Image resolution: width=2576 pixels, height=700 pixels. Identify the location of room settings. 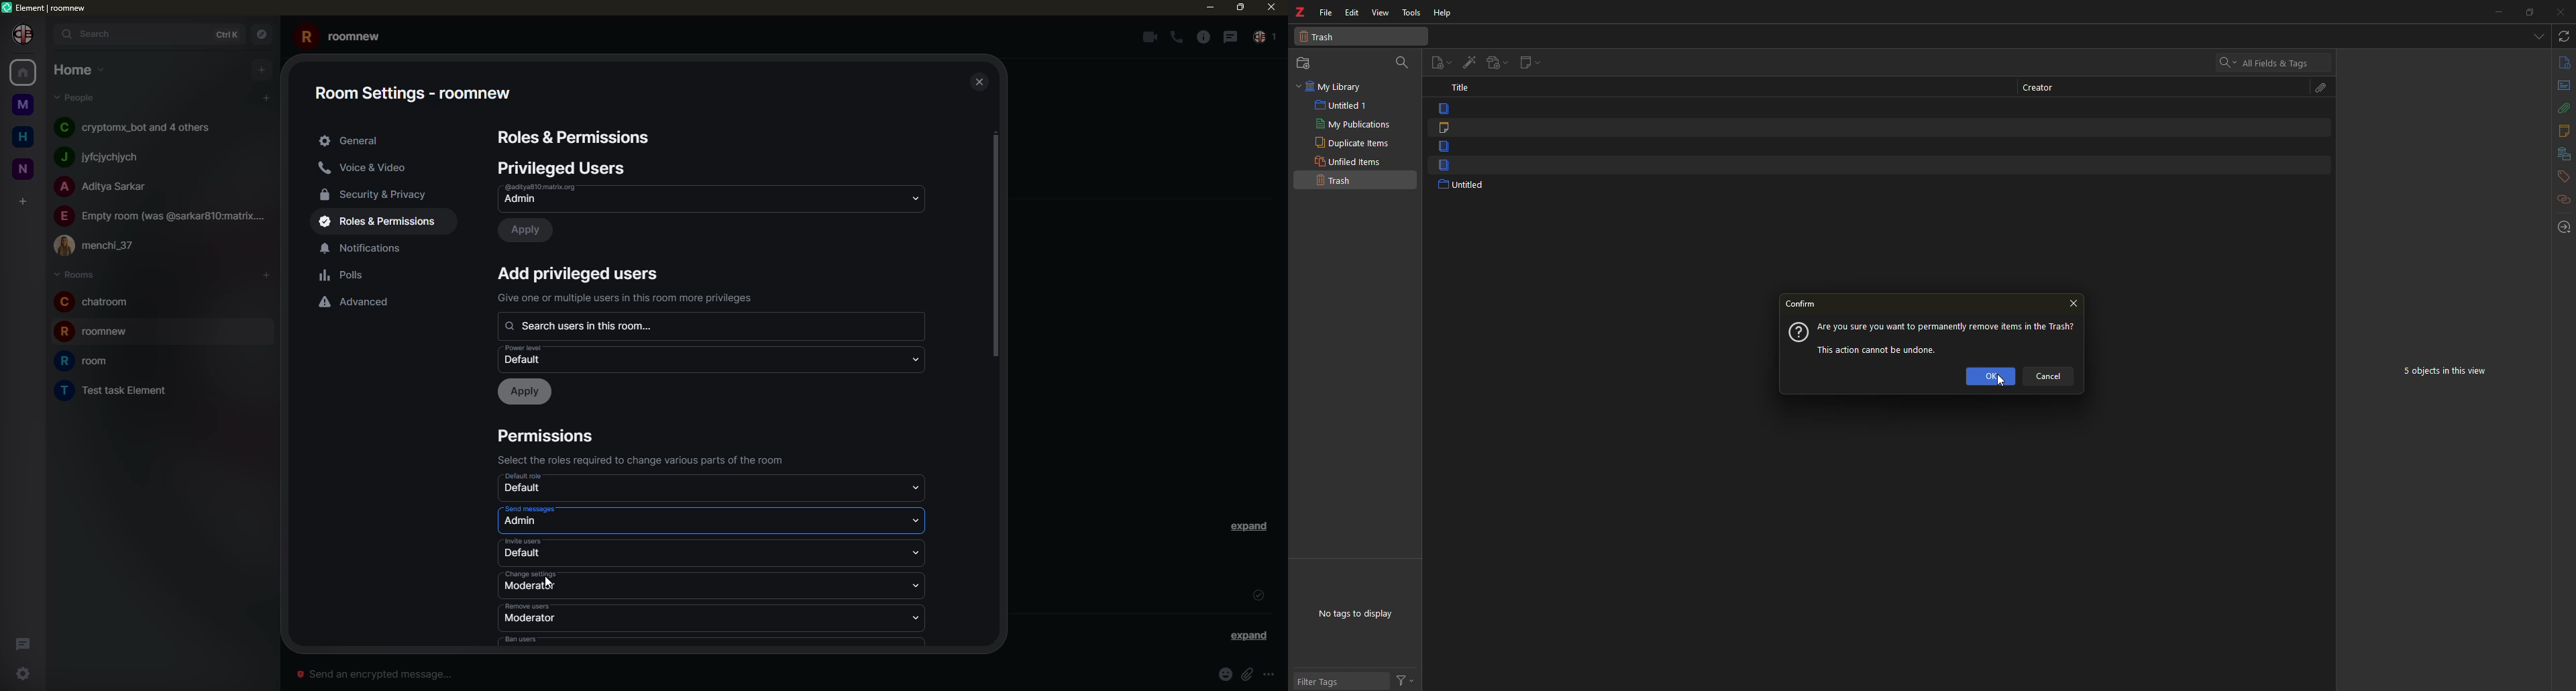
(419, 89).